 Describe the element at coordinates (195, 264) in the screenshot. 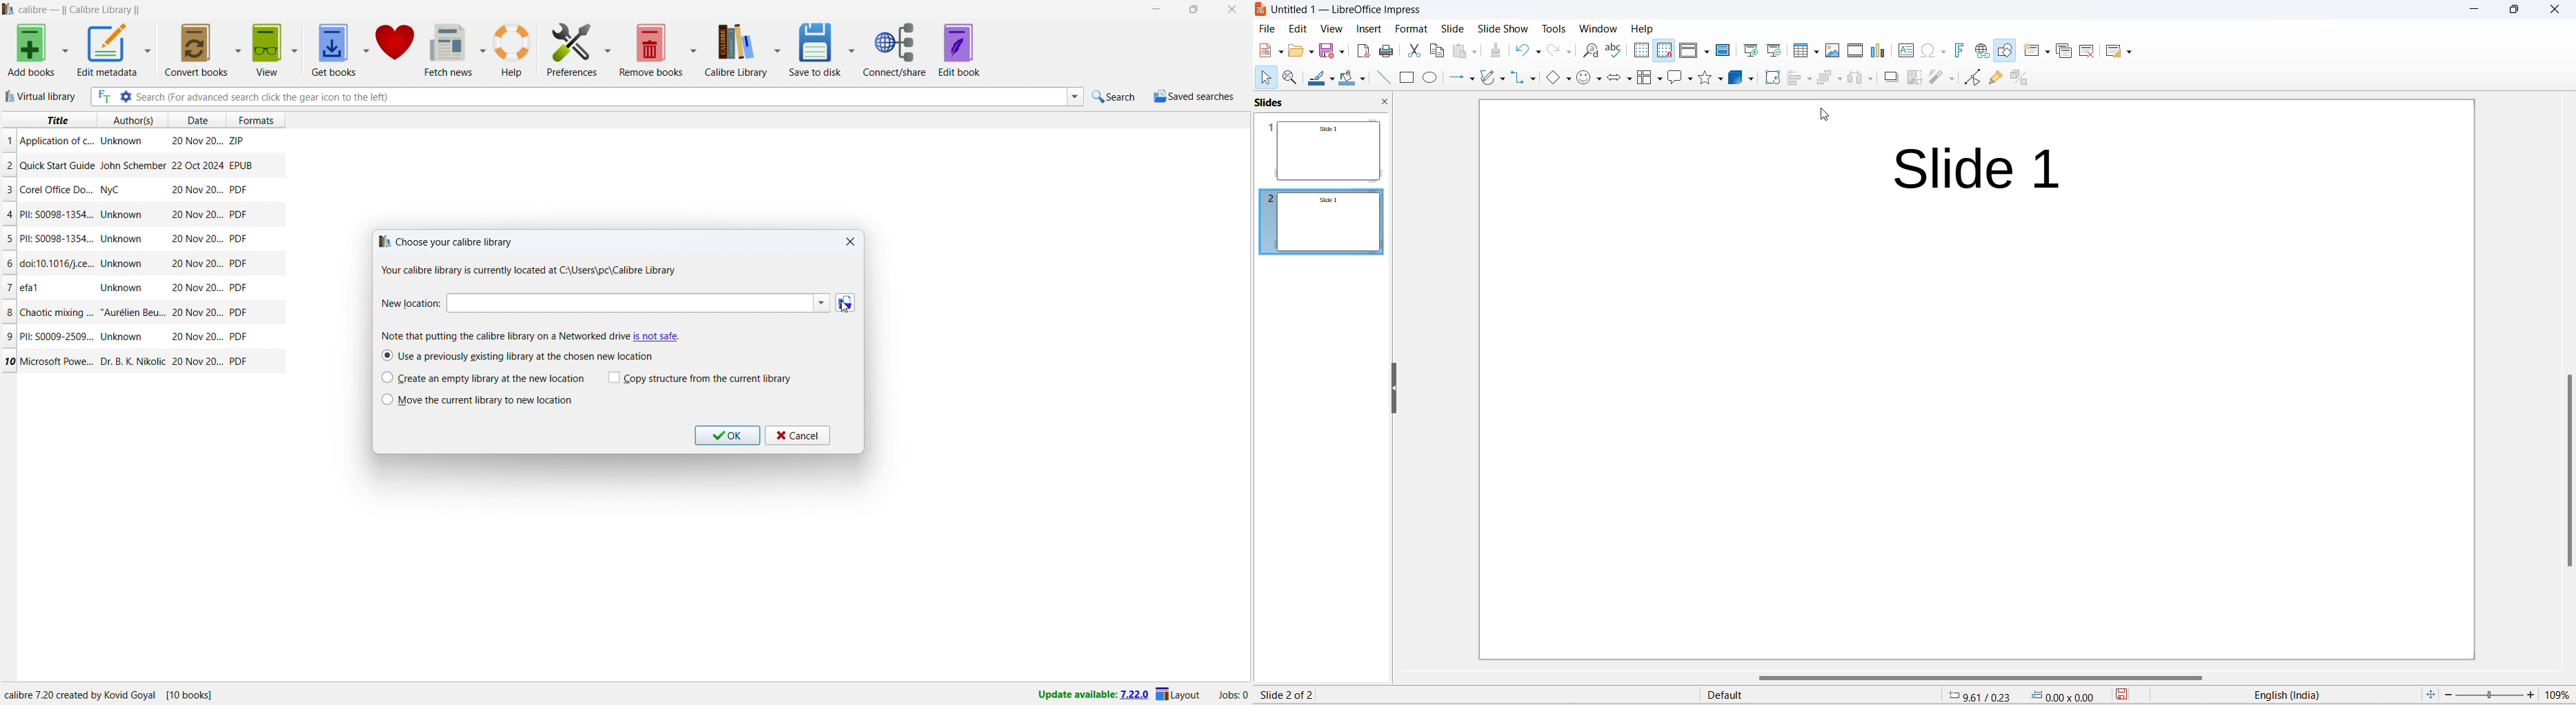

I see `Date` at that location.